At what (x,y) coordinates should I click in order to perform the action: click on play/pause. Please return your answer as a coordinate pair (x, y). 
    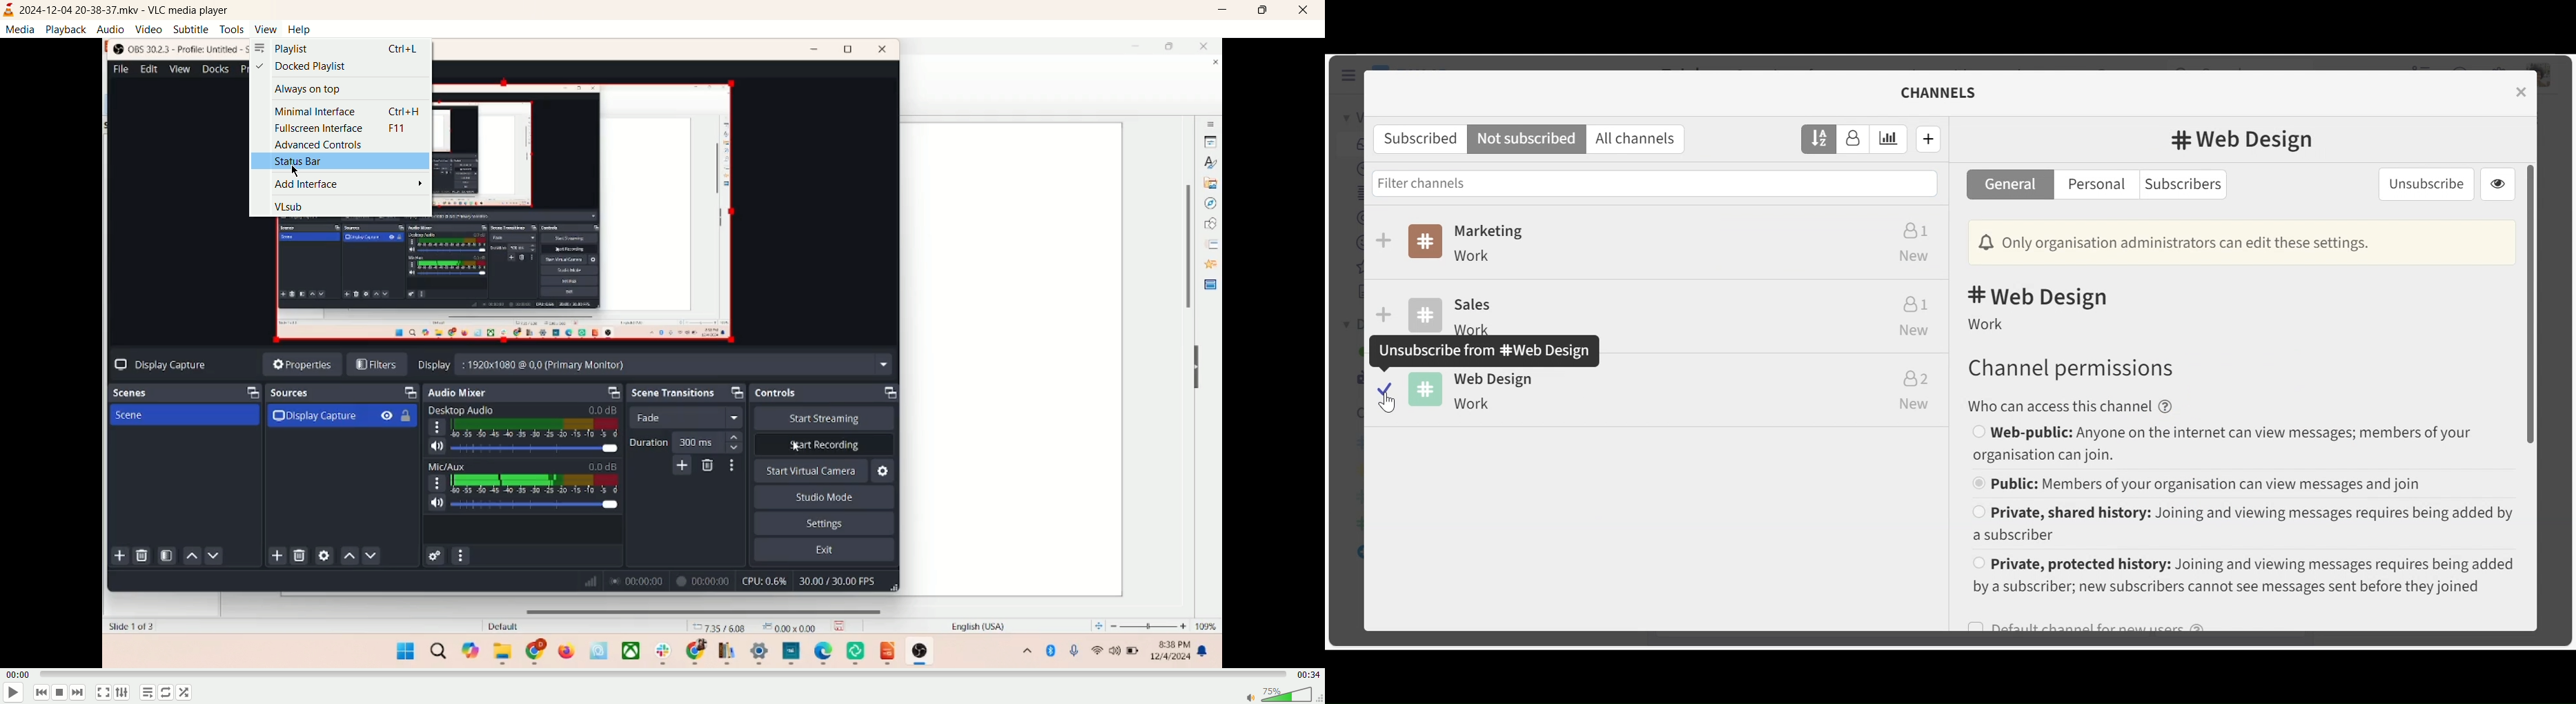
    Looking at the image, I should click on (12, 693).